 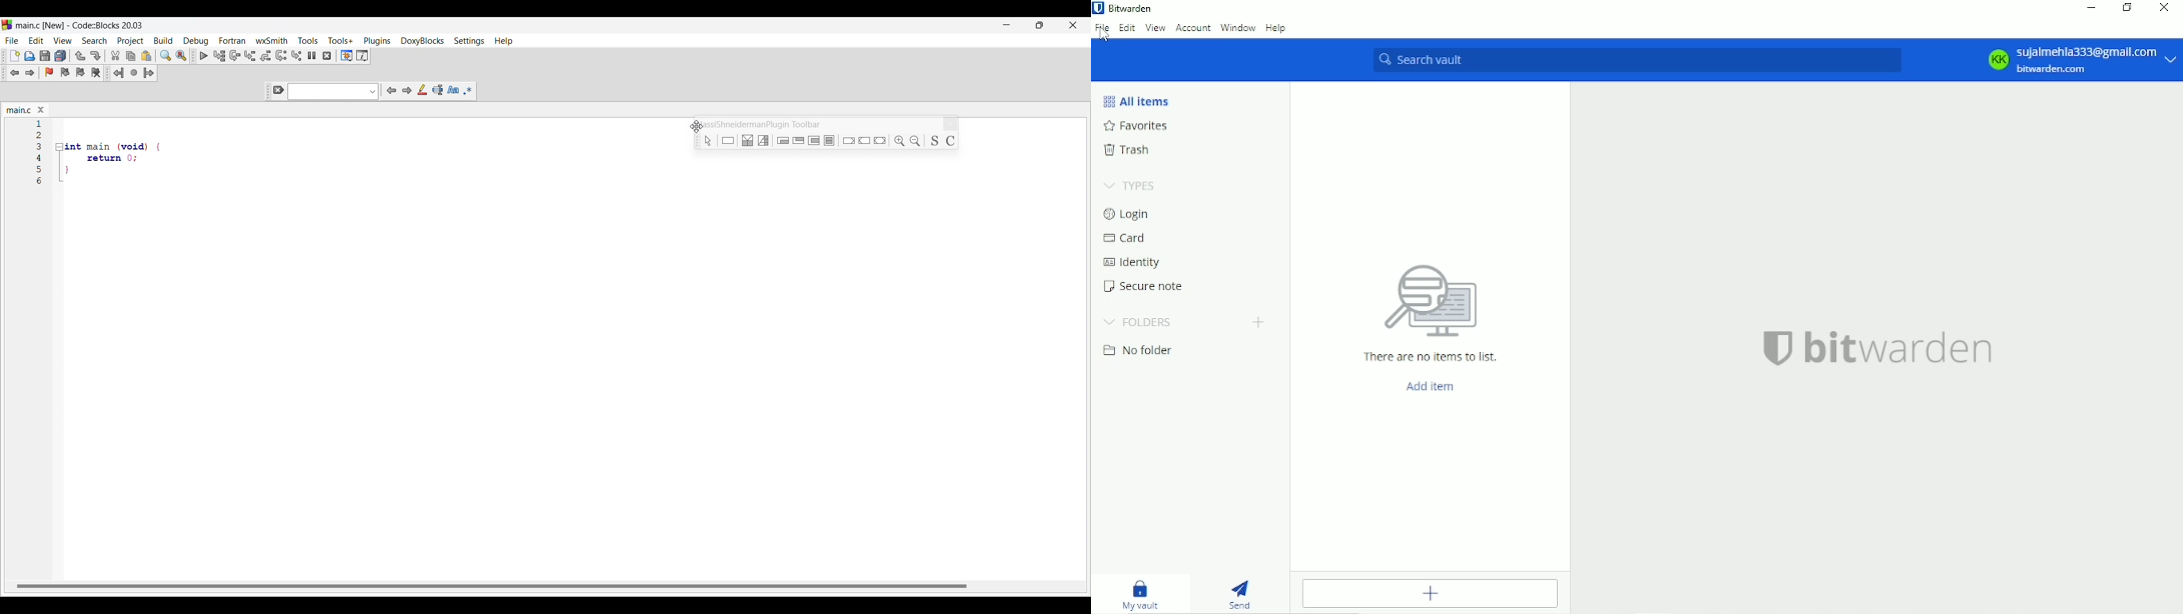 What do you see at coordinates (111, 143) in the screenshot?
I see `` at bounding box center [111, 143].